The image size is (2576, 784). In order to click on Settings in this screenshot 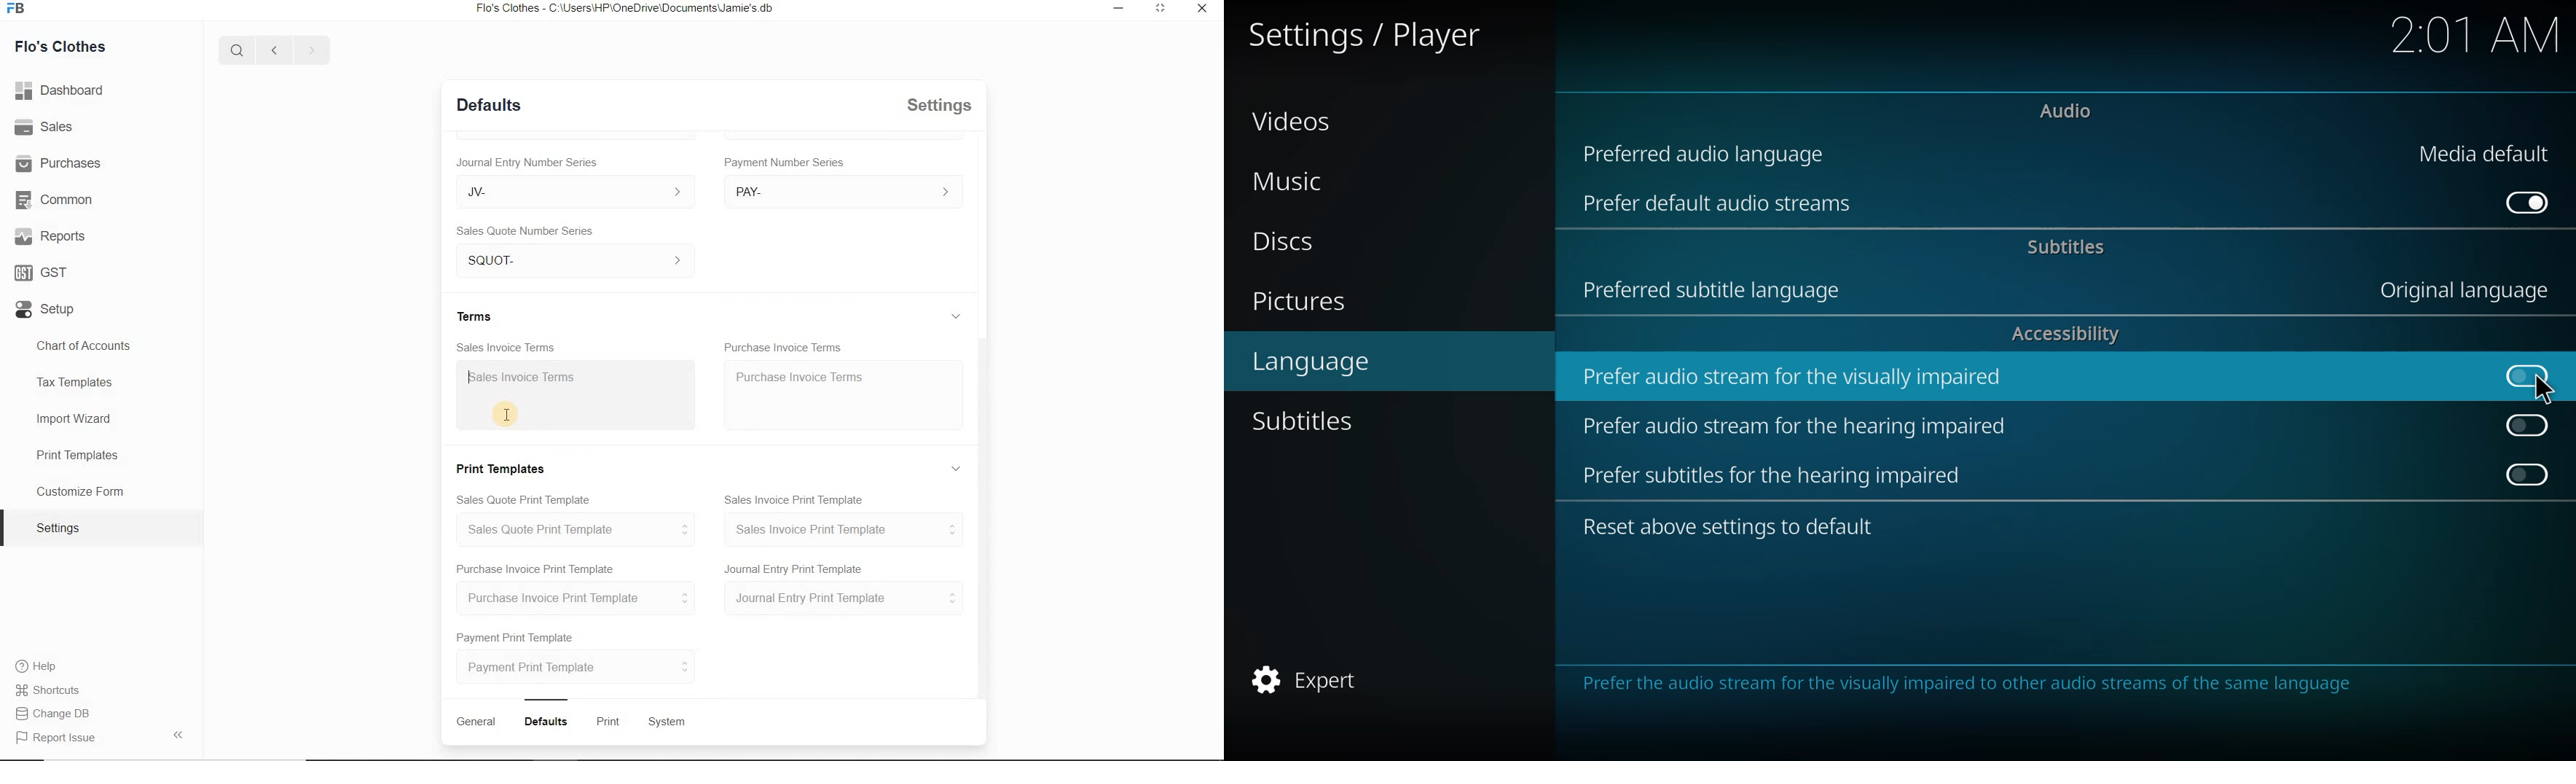, I will do `click(938, 105)`.